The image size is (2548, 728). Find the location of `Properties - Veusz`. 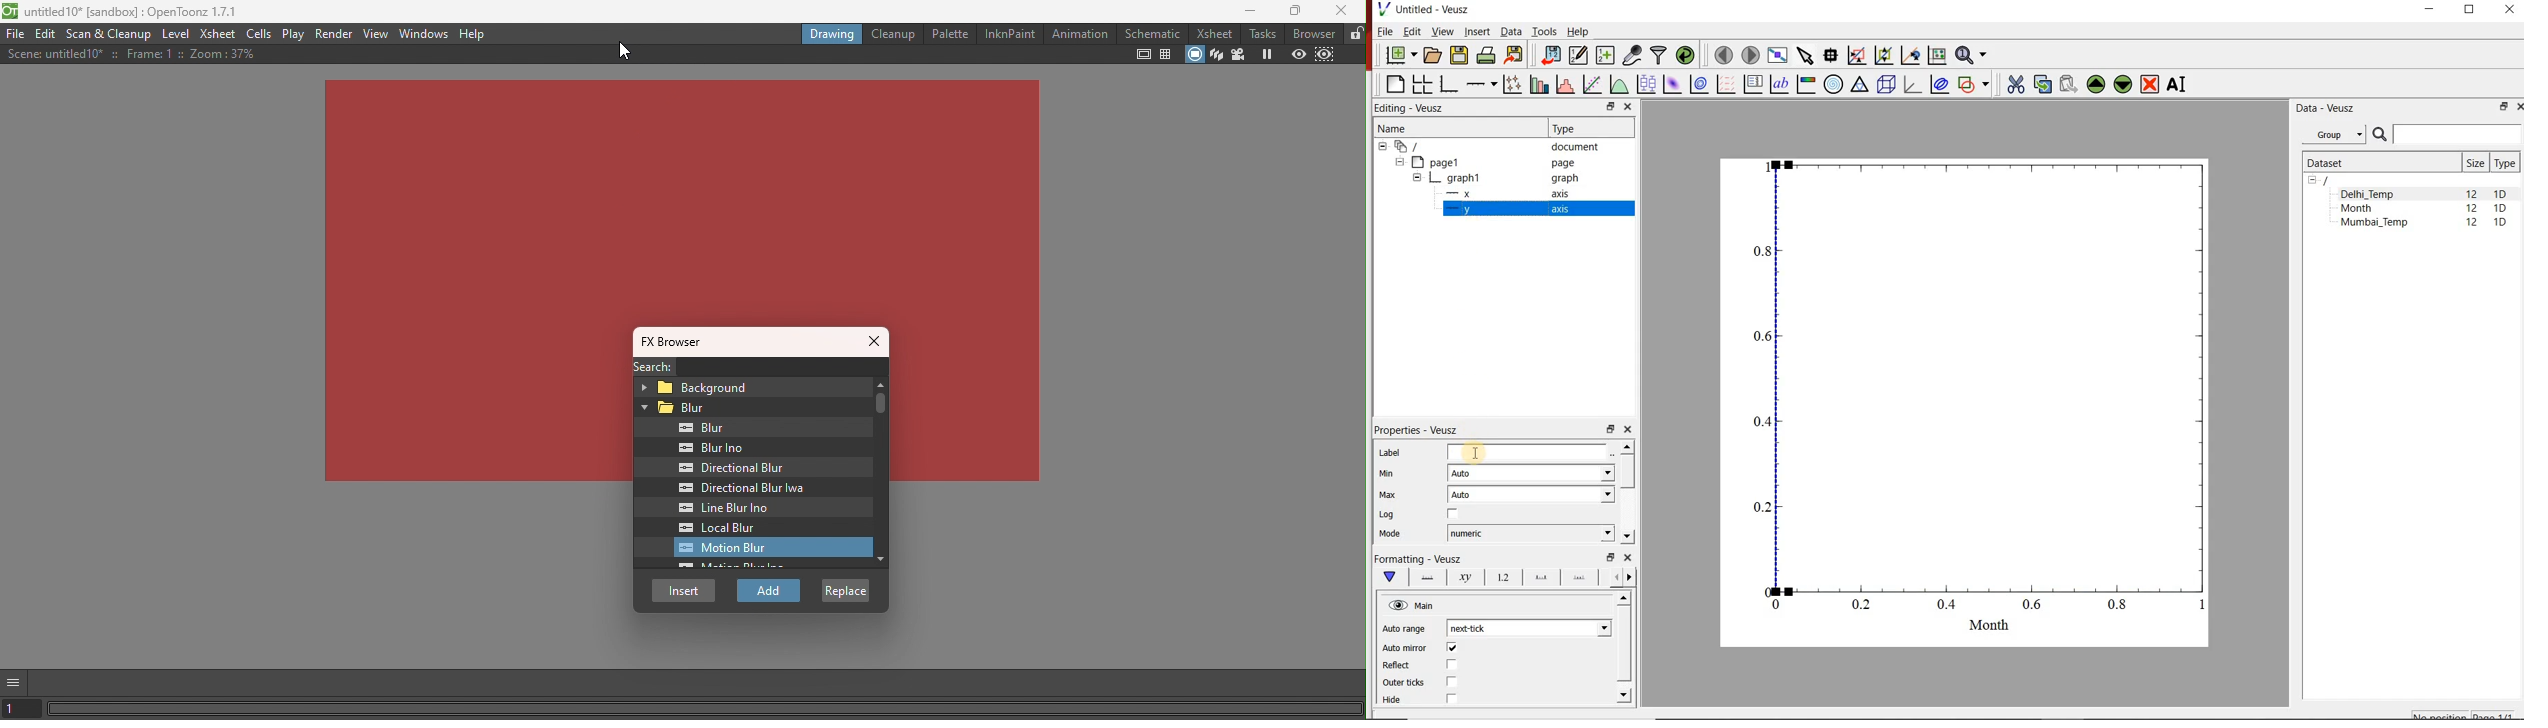

Properties - Veusz is located at coordinates (1414, 430).